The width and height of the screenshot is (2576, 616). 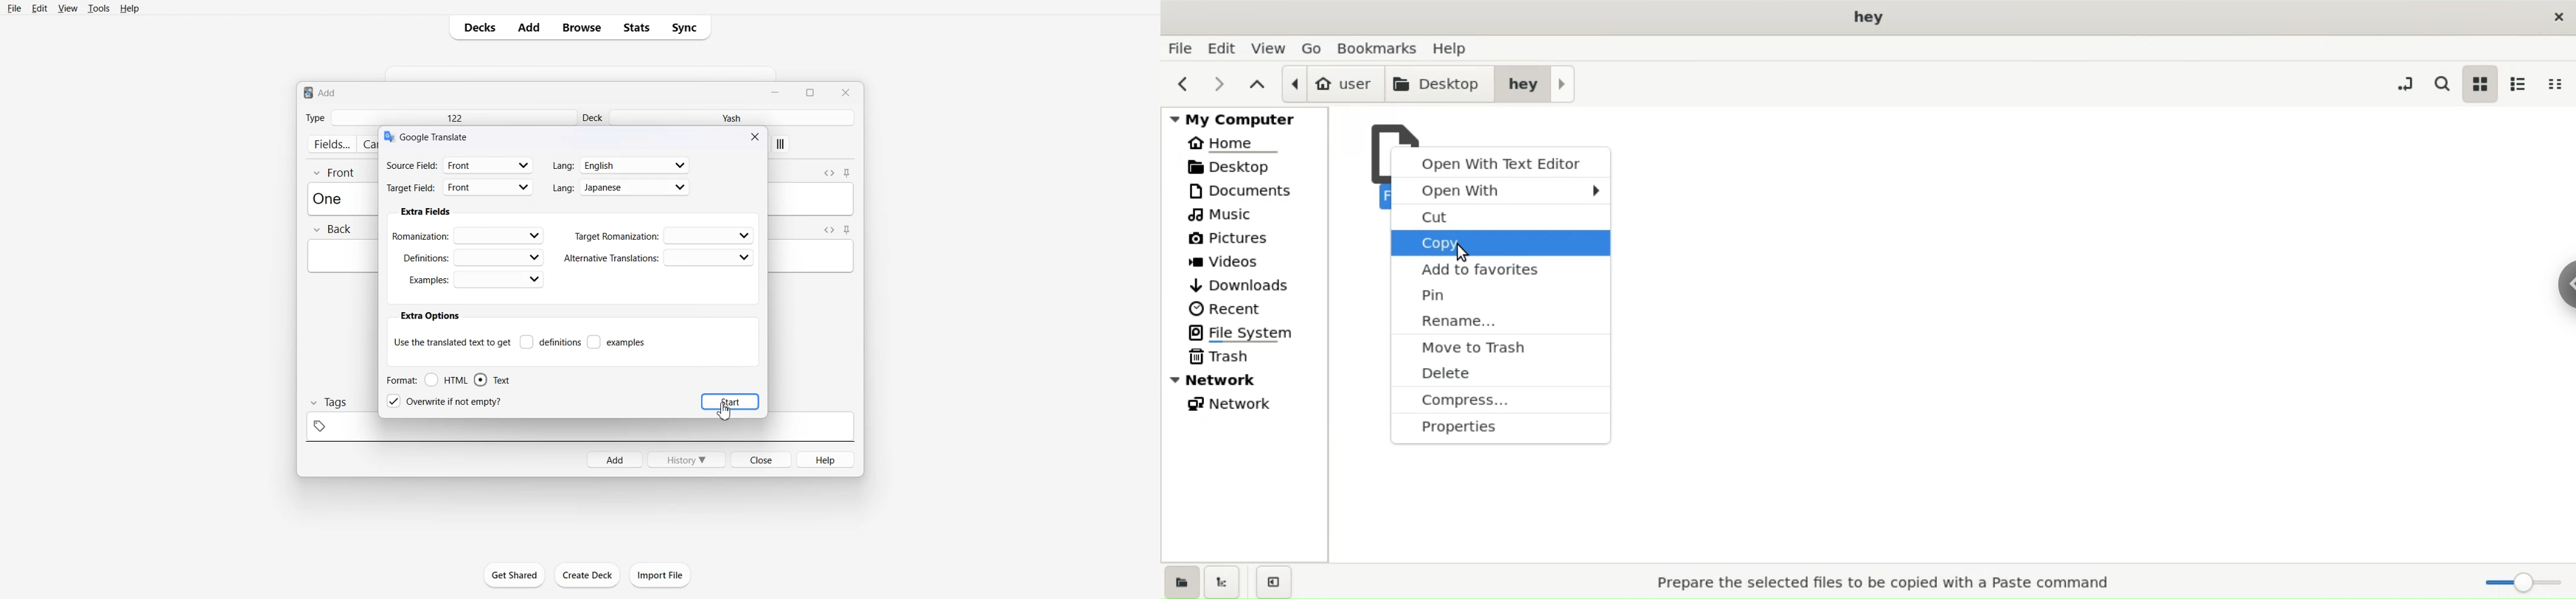 What do you see at coordinates (328, 402) in the screenshot?
I see `Tags` at bounding box center [328, 402].